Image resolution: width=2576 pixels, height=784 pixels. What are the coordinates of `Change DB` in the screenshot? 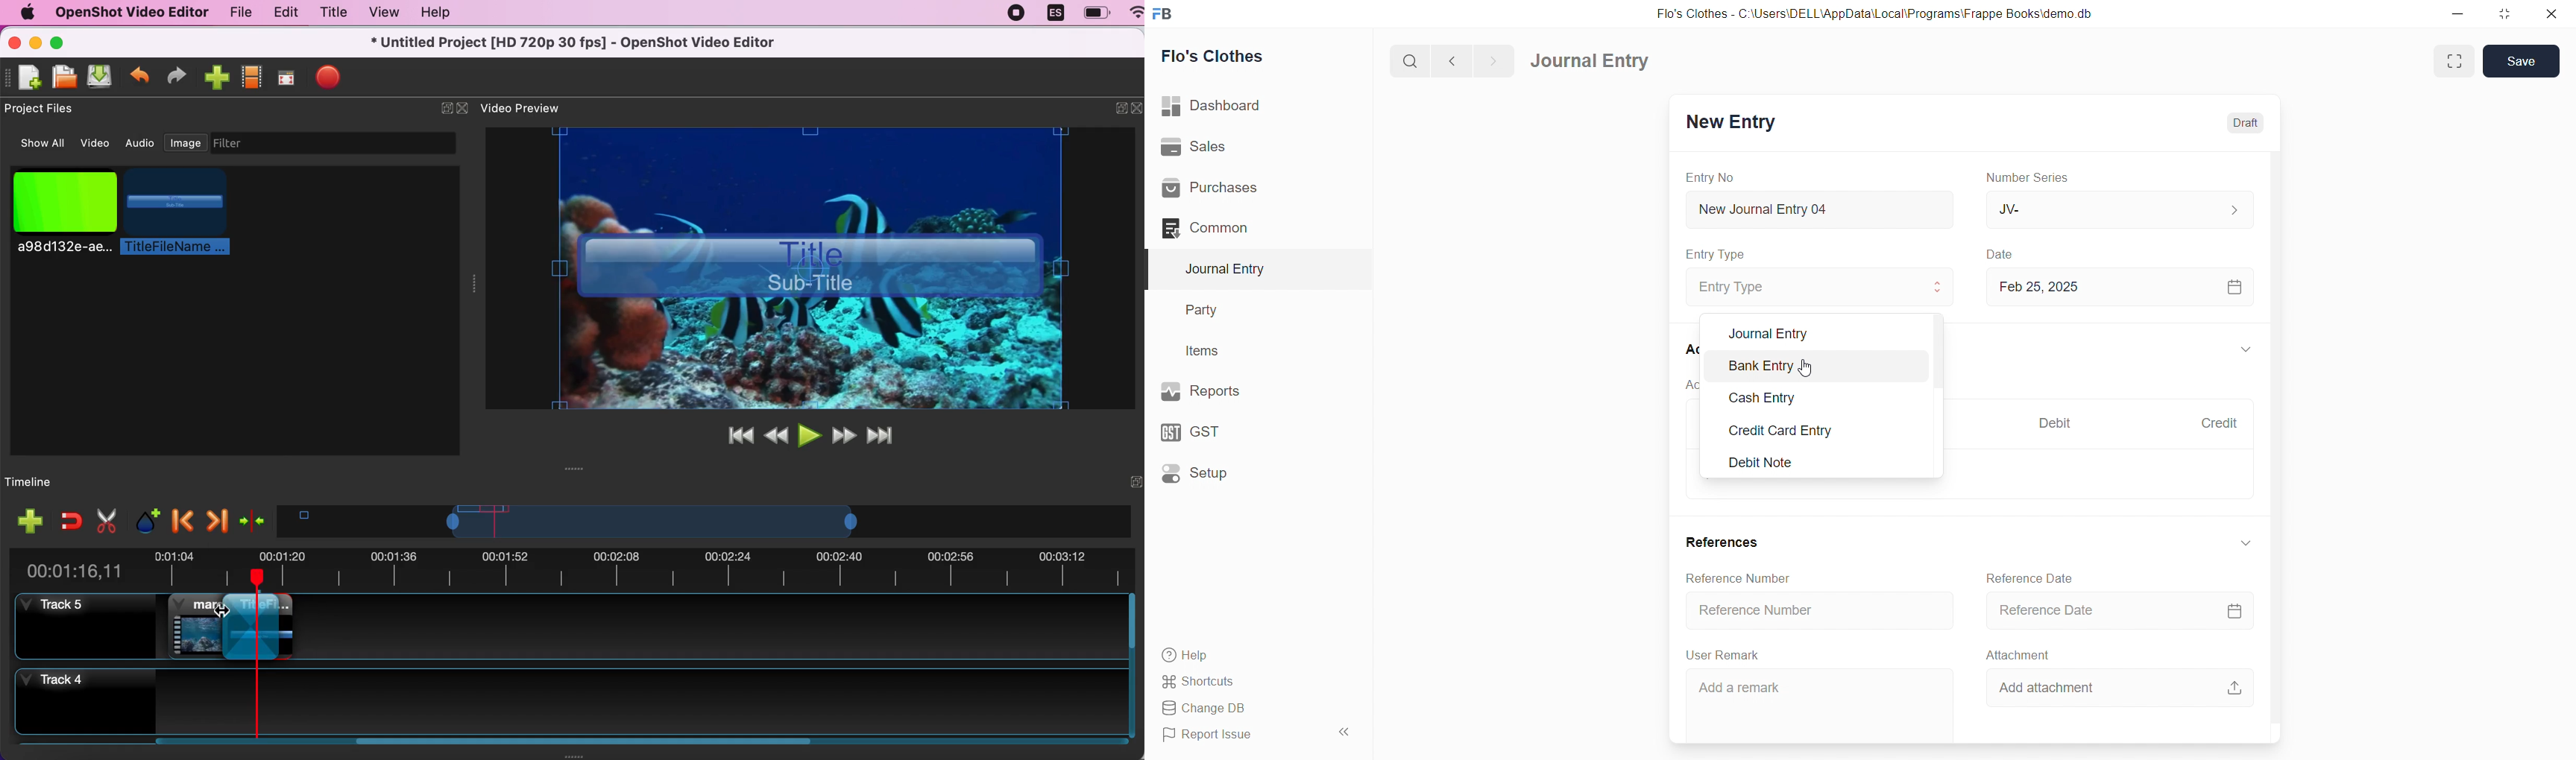 It's located at (1251, 709).